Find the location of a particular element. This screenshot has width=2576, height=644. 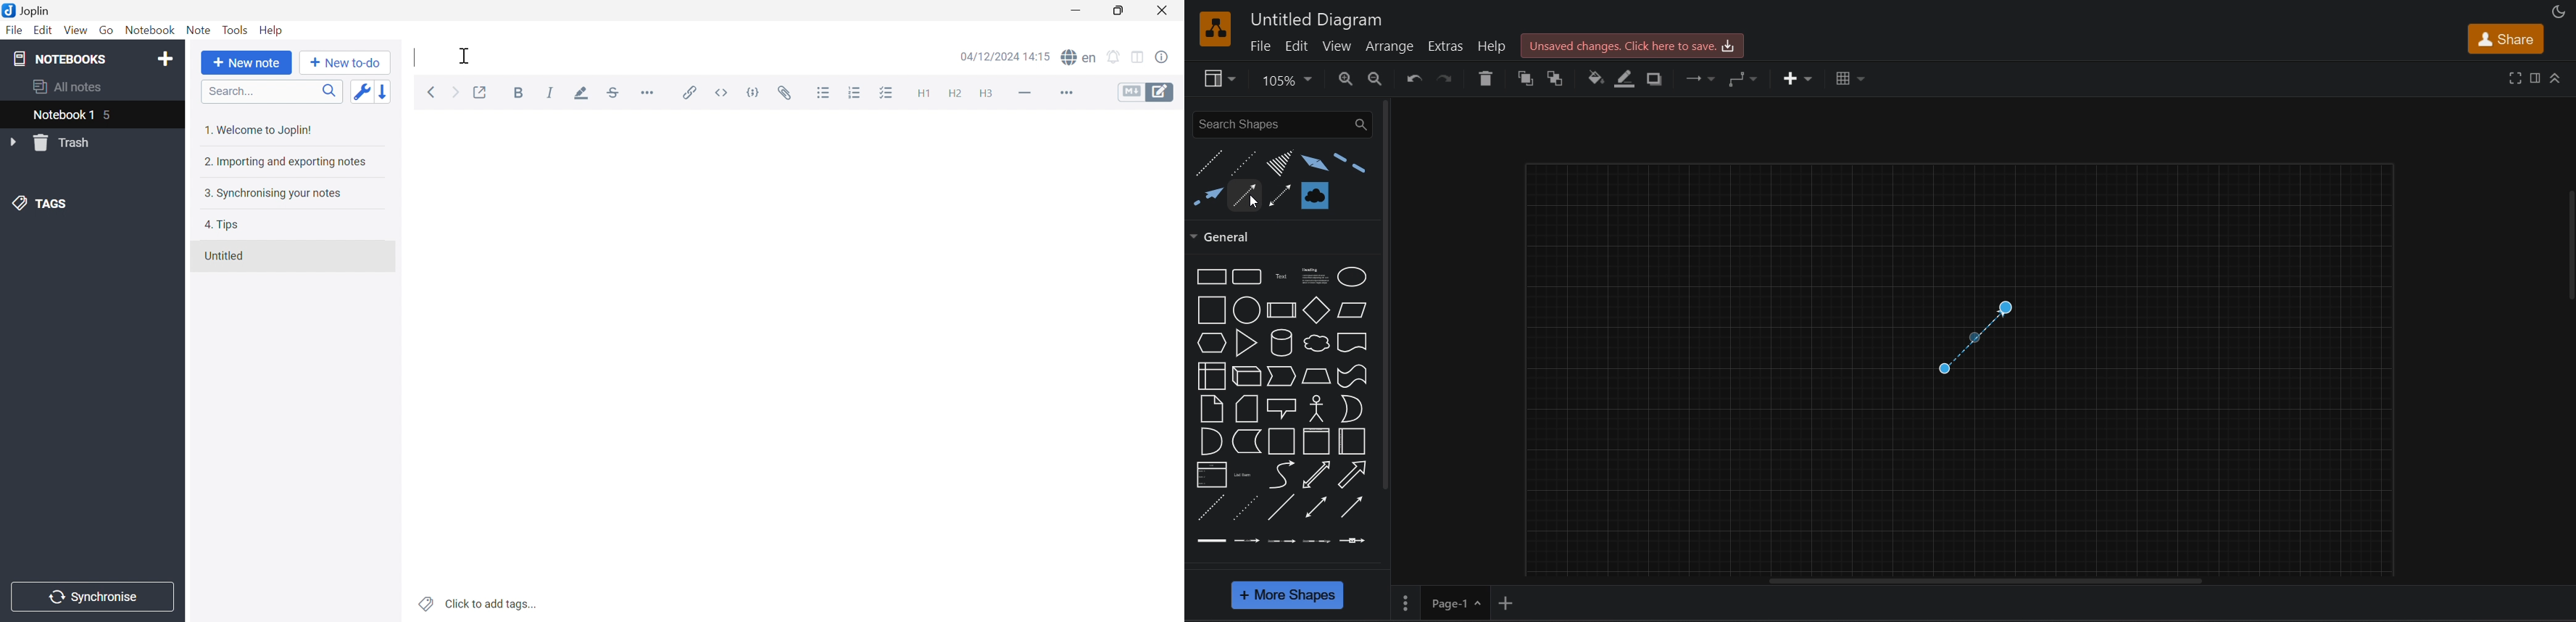

Insert/edit link is located at coordinates (688, 93).